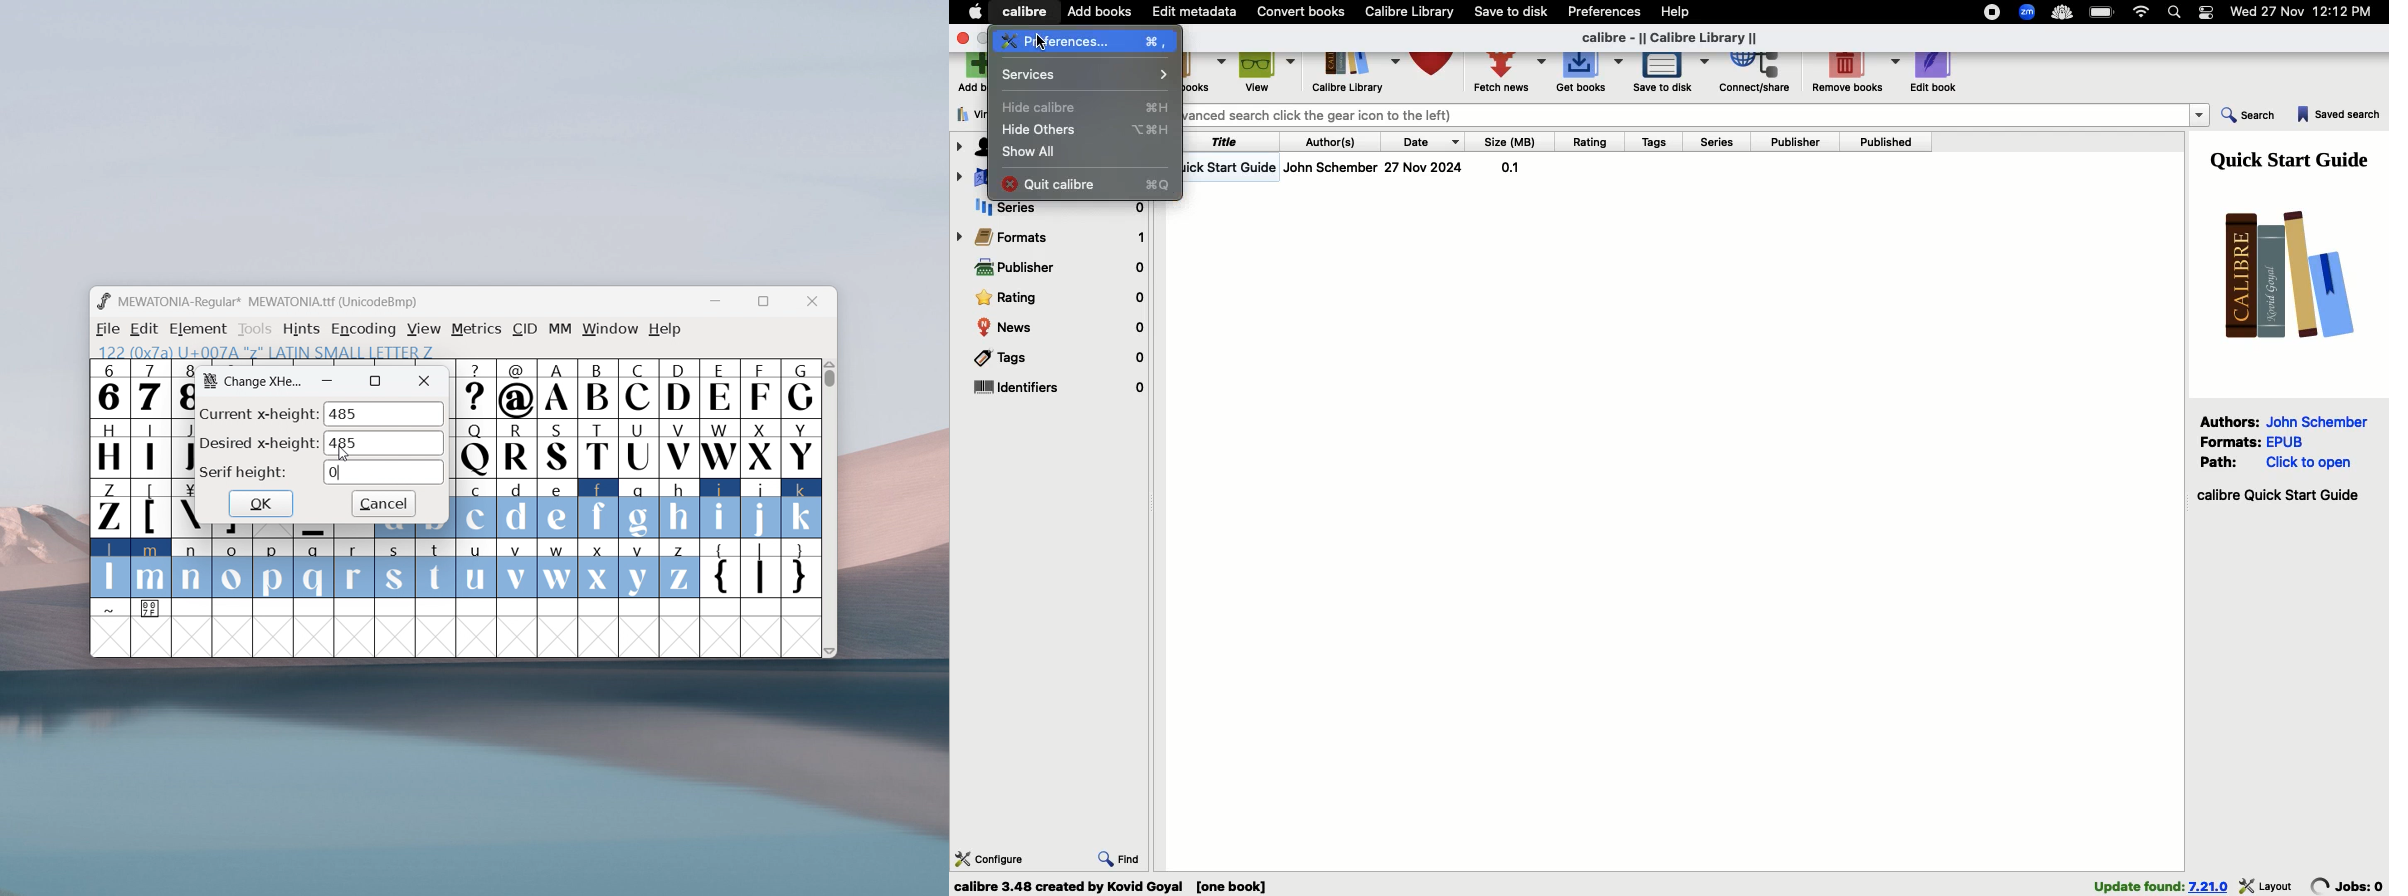  What do you see at coordinates (261, 350) in the screenshot?
I see `97 (x61) U+0061 "a" LATIN S ETTER` at bounding box center [261, 350].